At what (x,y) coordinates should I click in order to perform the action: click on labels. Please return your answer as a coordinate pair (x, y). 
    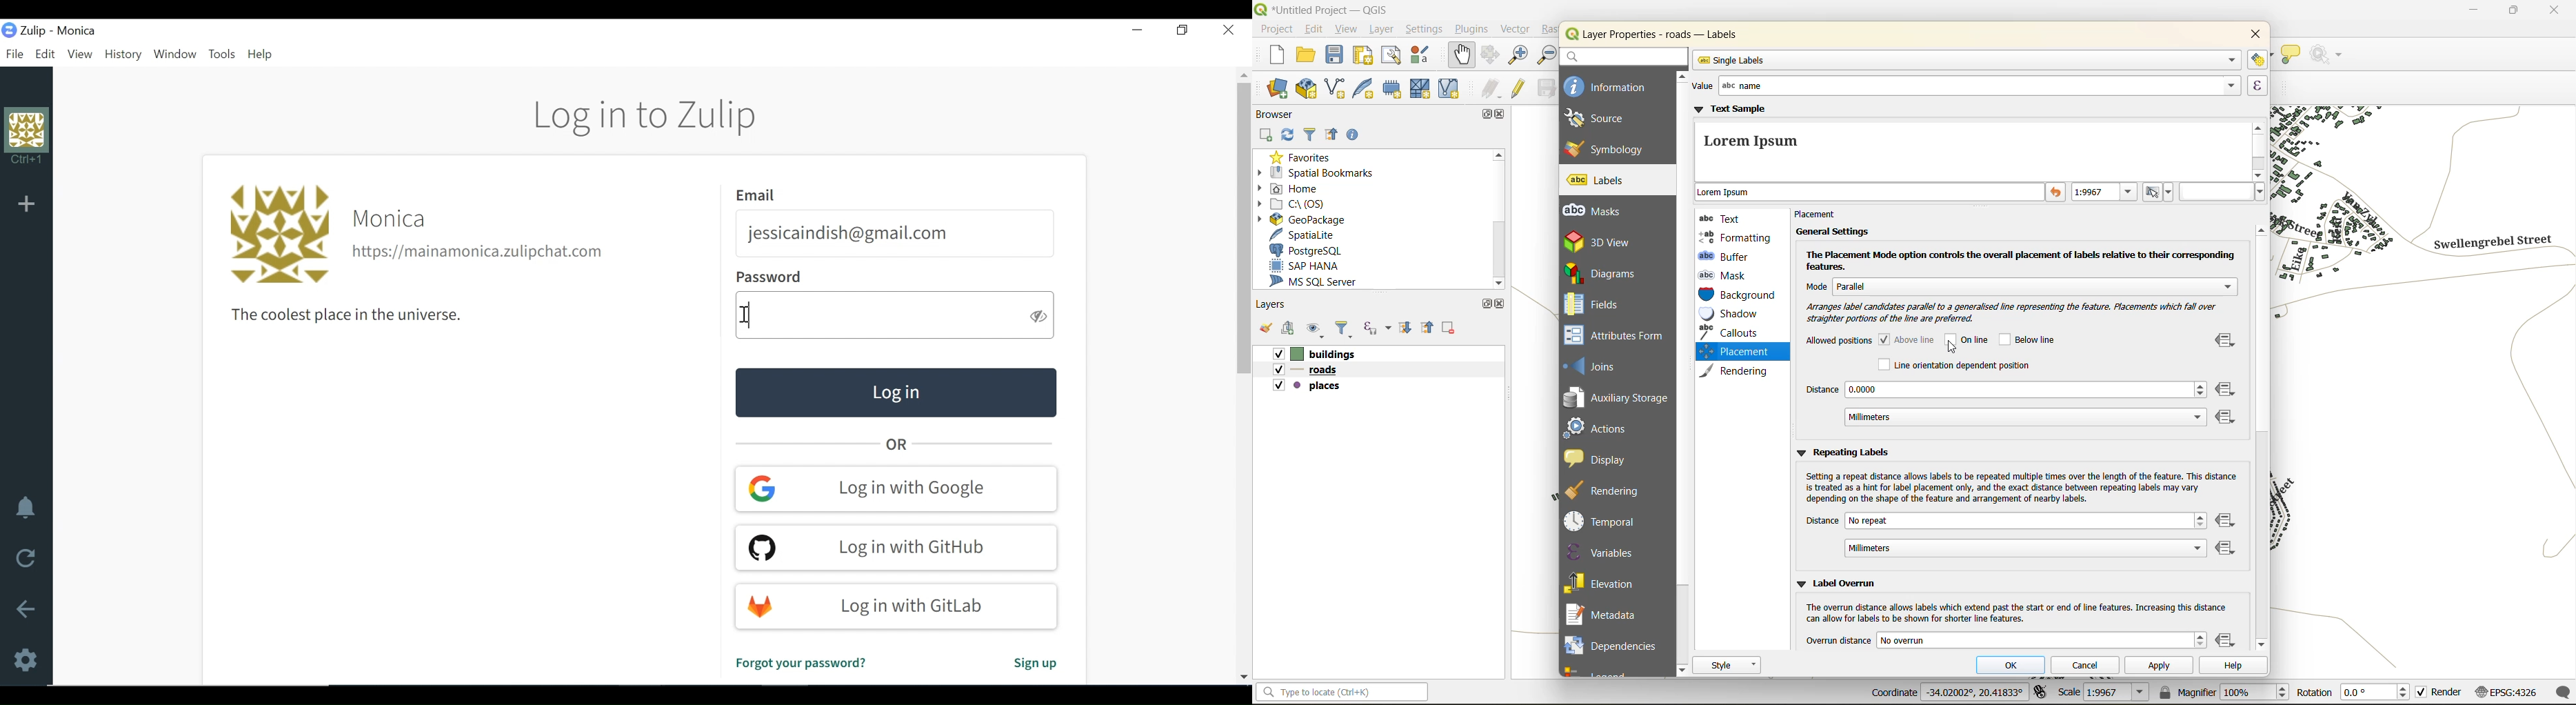
    Looking at the image, I should click on (1598, 181).